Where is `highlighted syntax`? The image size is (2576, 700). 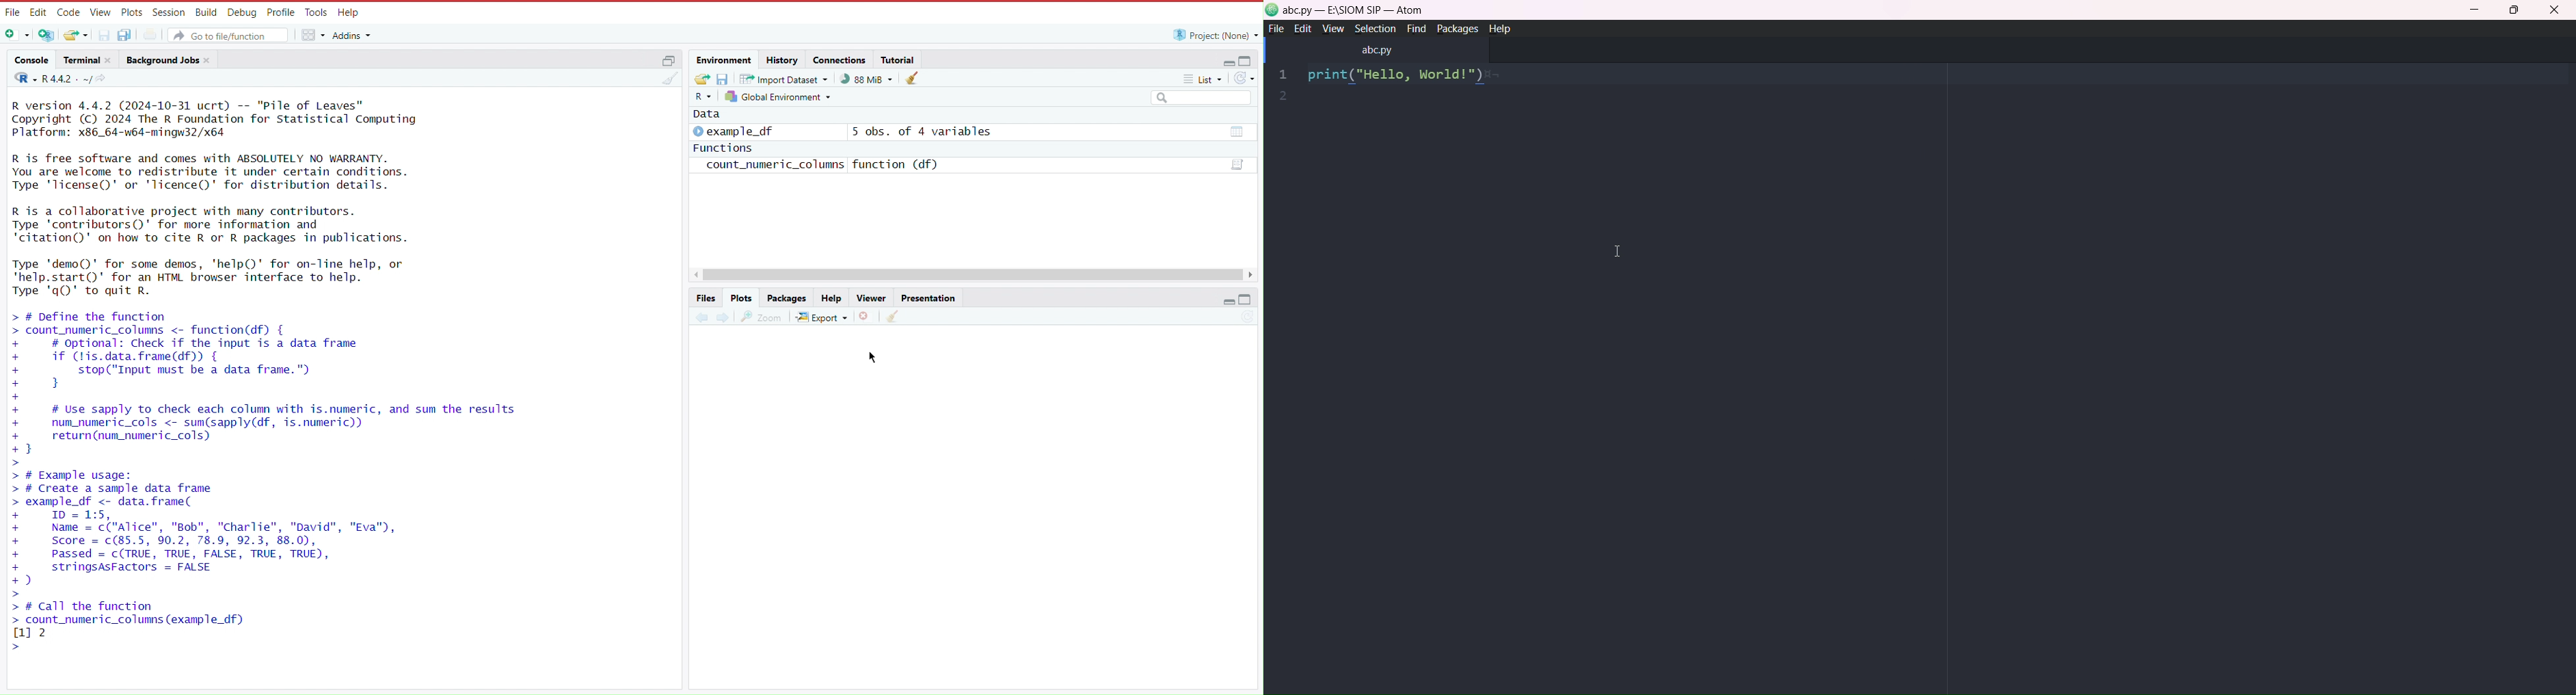 highlighted syntax is located at coordinates (1396, 77).